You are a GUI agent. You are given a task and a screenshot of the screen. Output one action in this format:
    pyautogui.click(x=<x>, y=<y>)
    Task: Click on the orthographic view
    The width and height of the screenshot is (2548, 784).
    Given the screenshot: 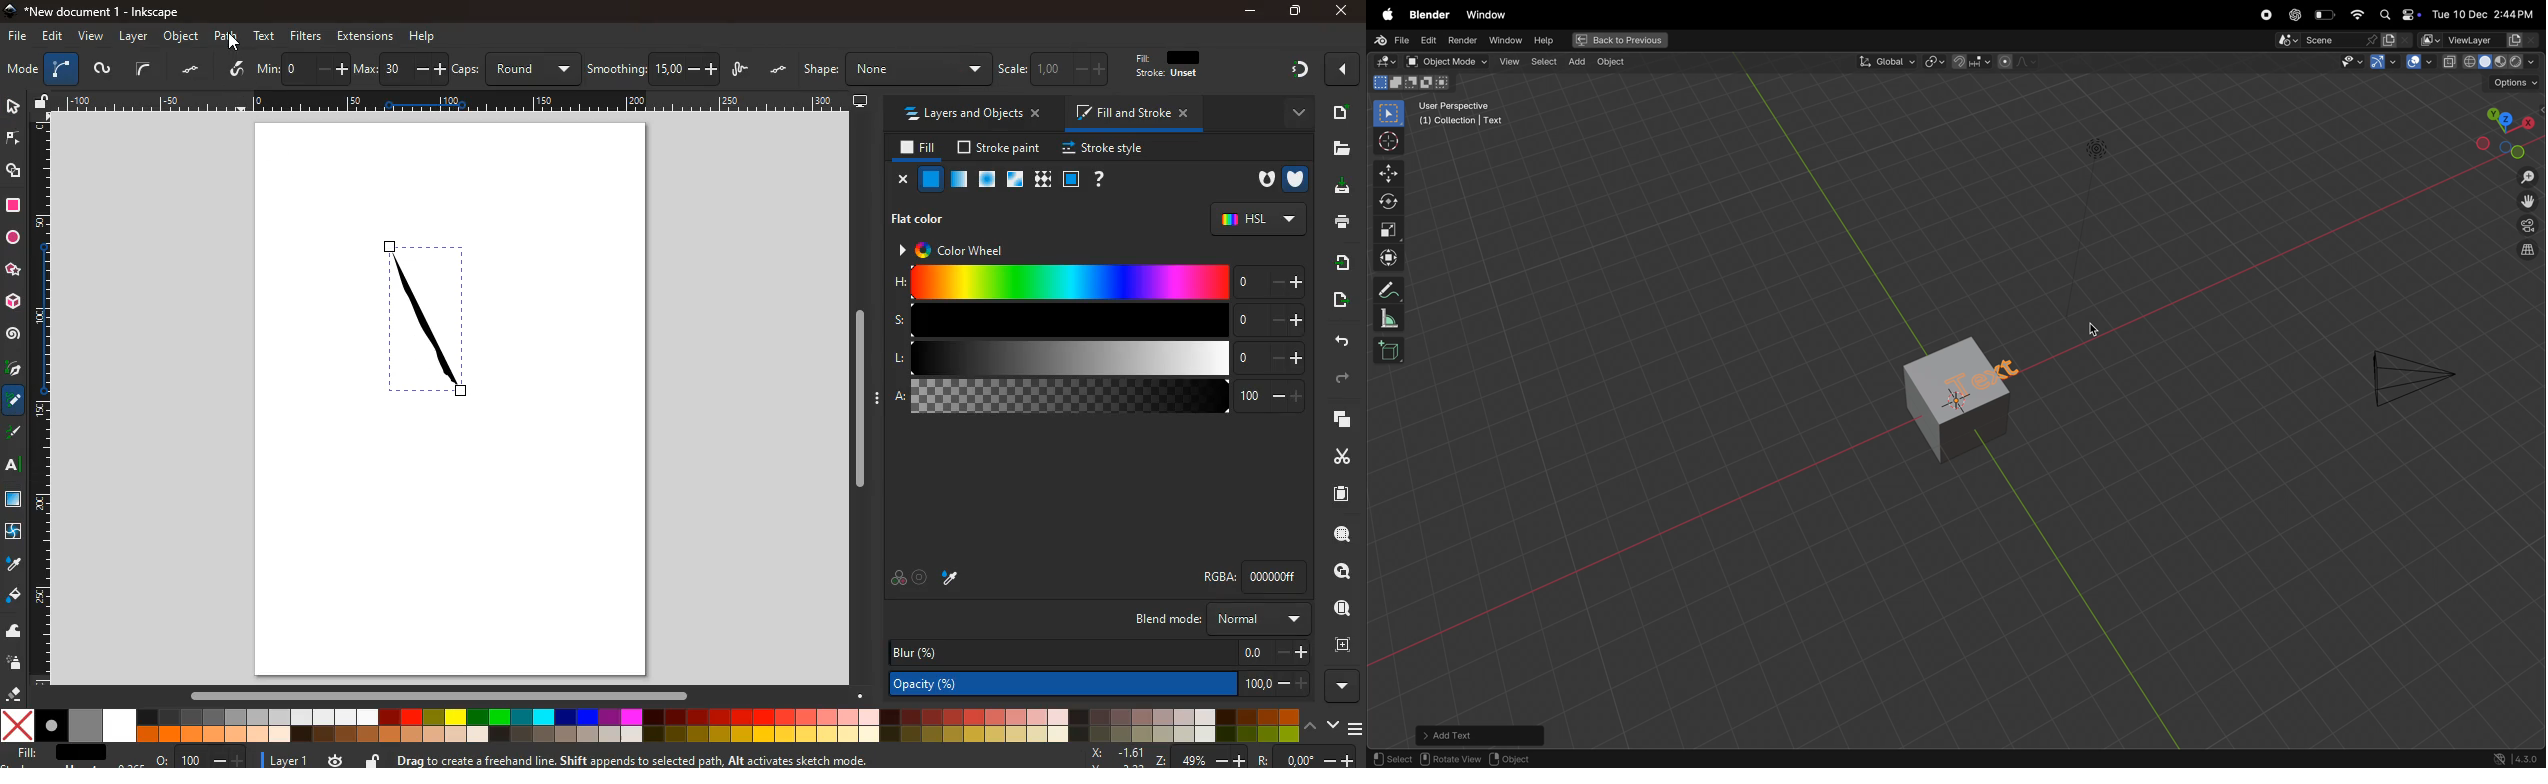 What is the action you would take?
    pyautogui.click(x=2528, y=251)
    